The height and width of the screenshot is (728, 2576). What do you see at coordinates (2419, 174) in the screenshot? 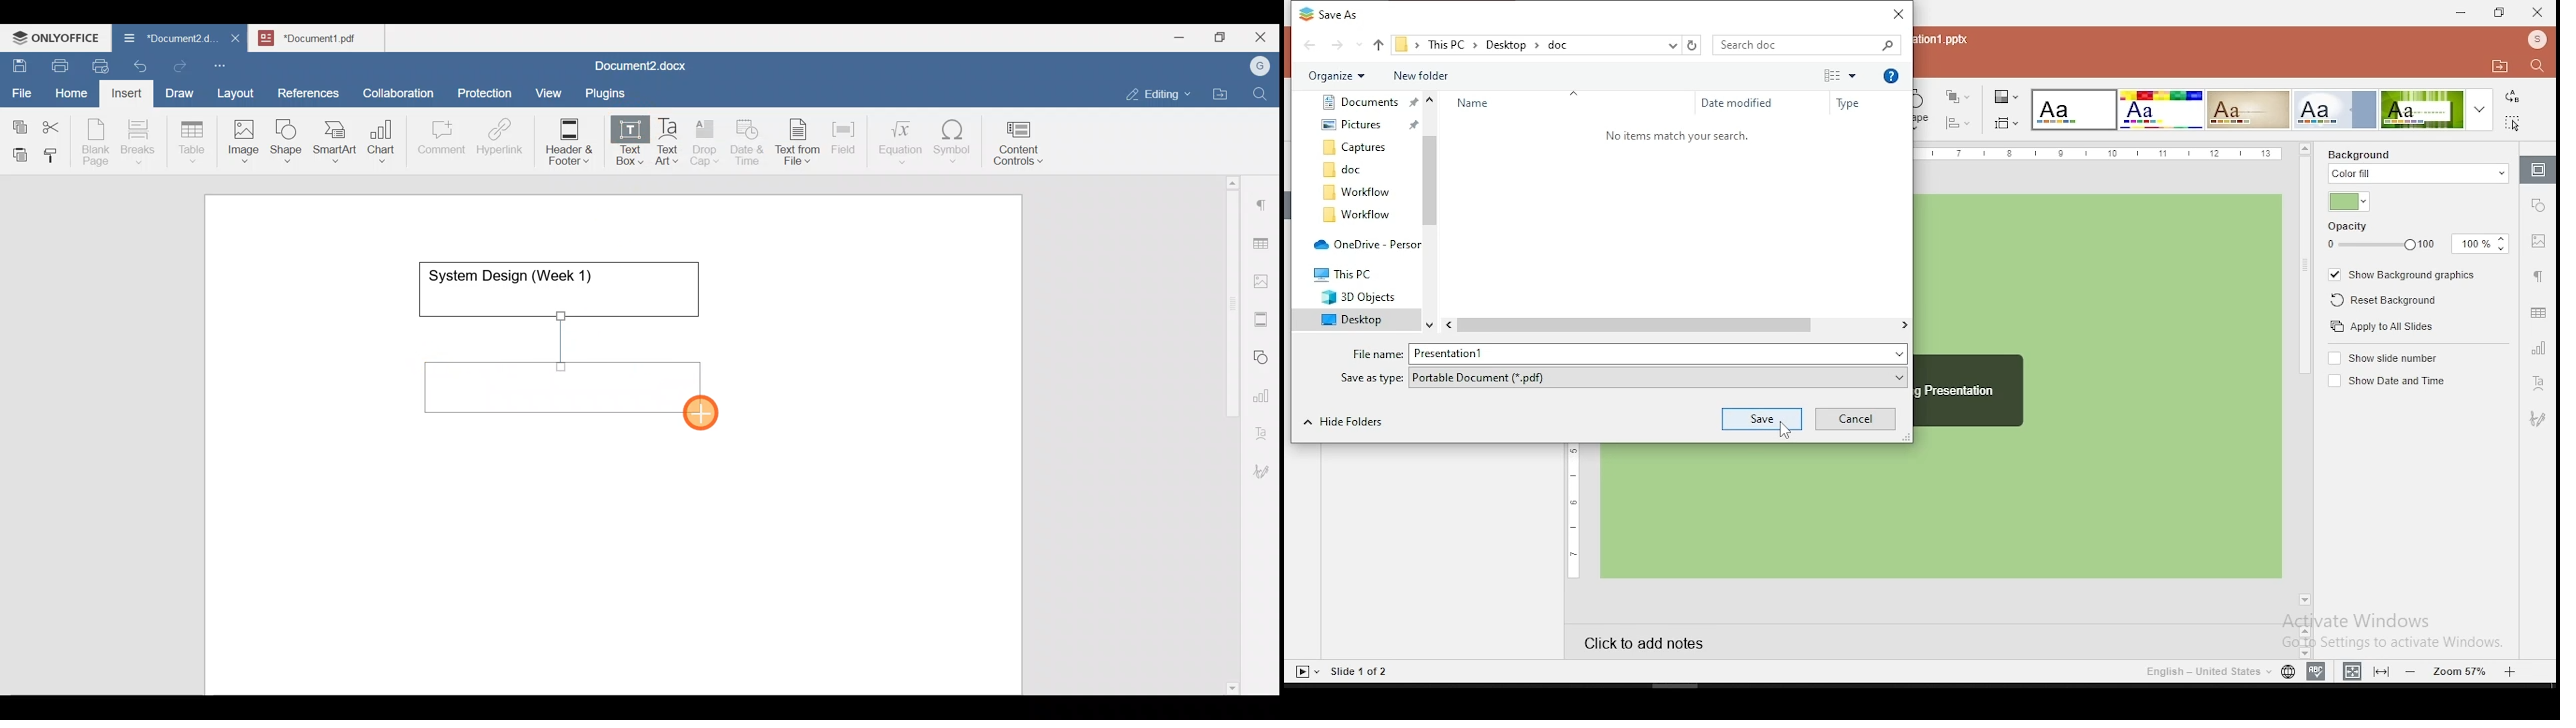
I see `color fill` at bounding box center [2419, 174].